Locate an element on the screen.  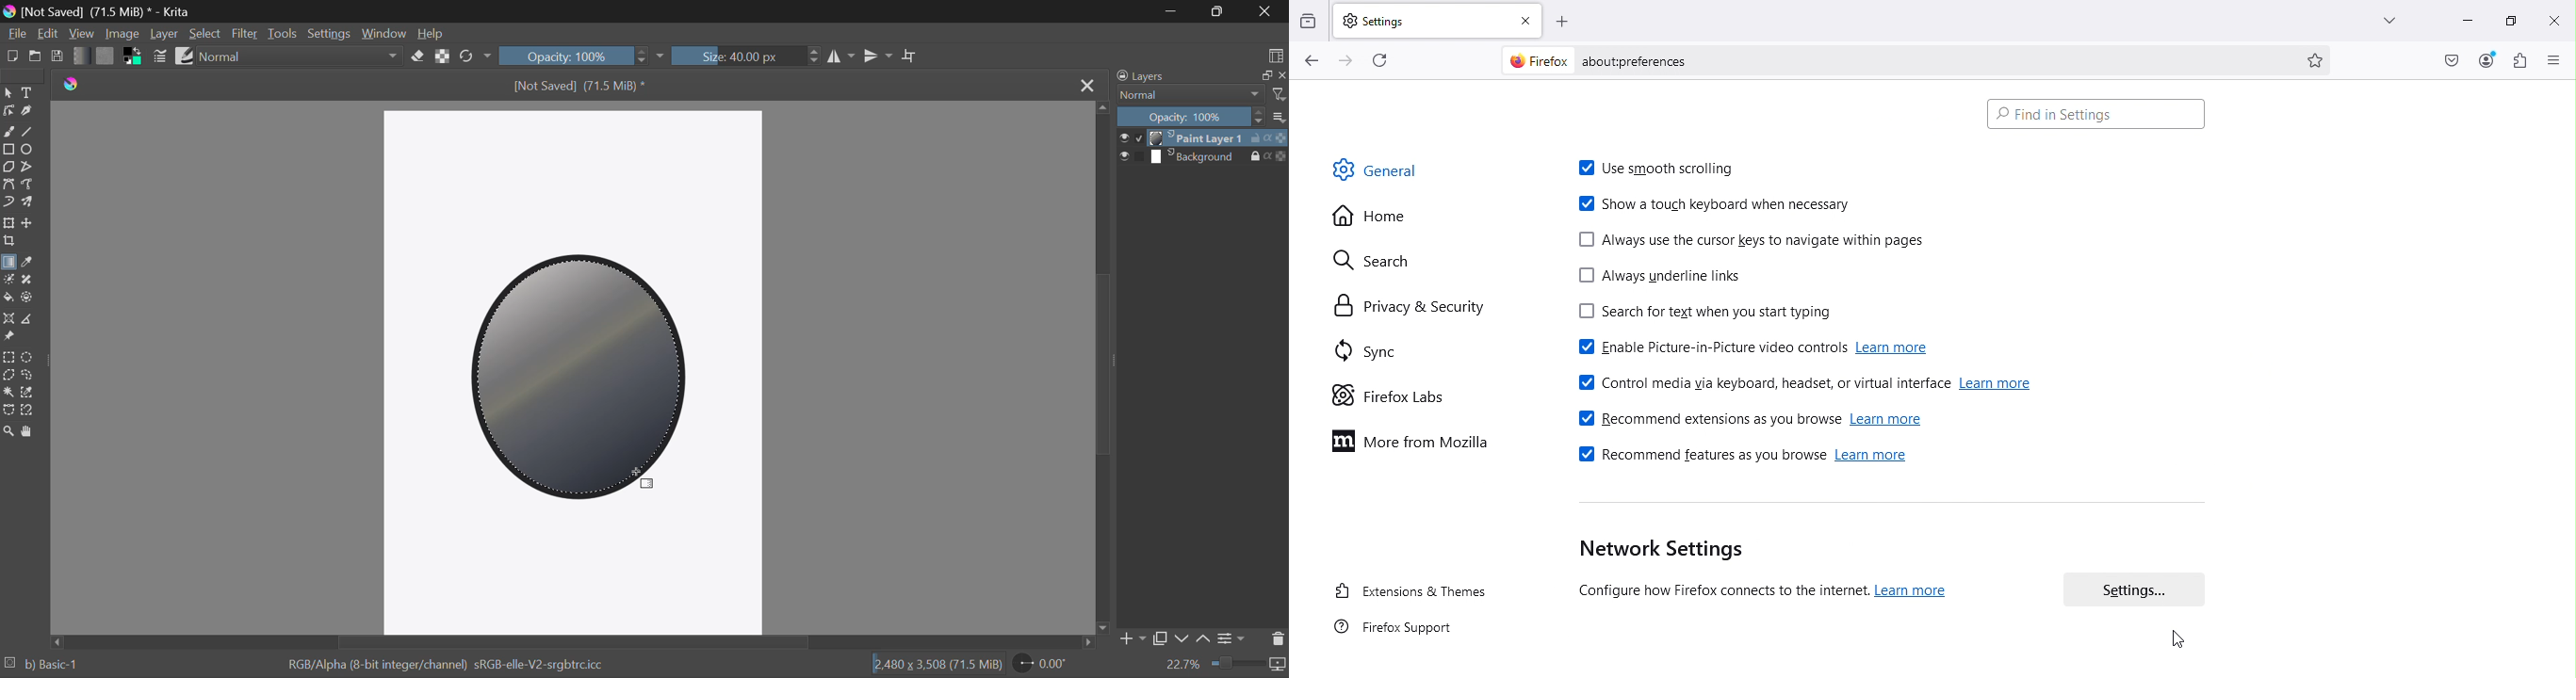
Account is located at coordinates (2486, 59).